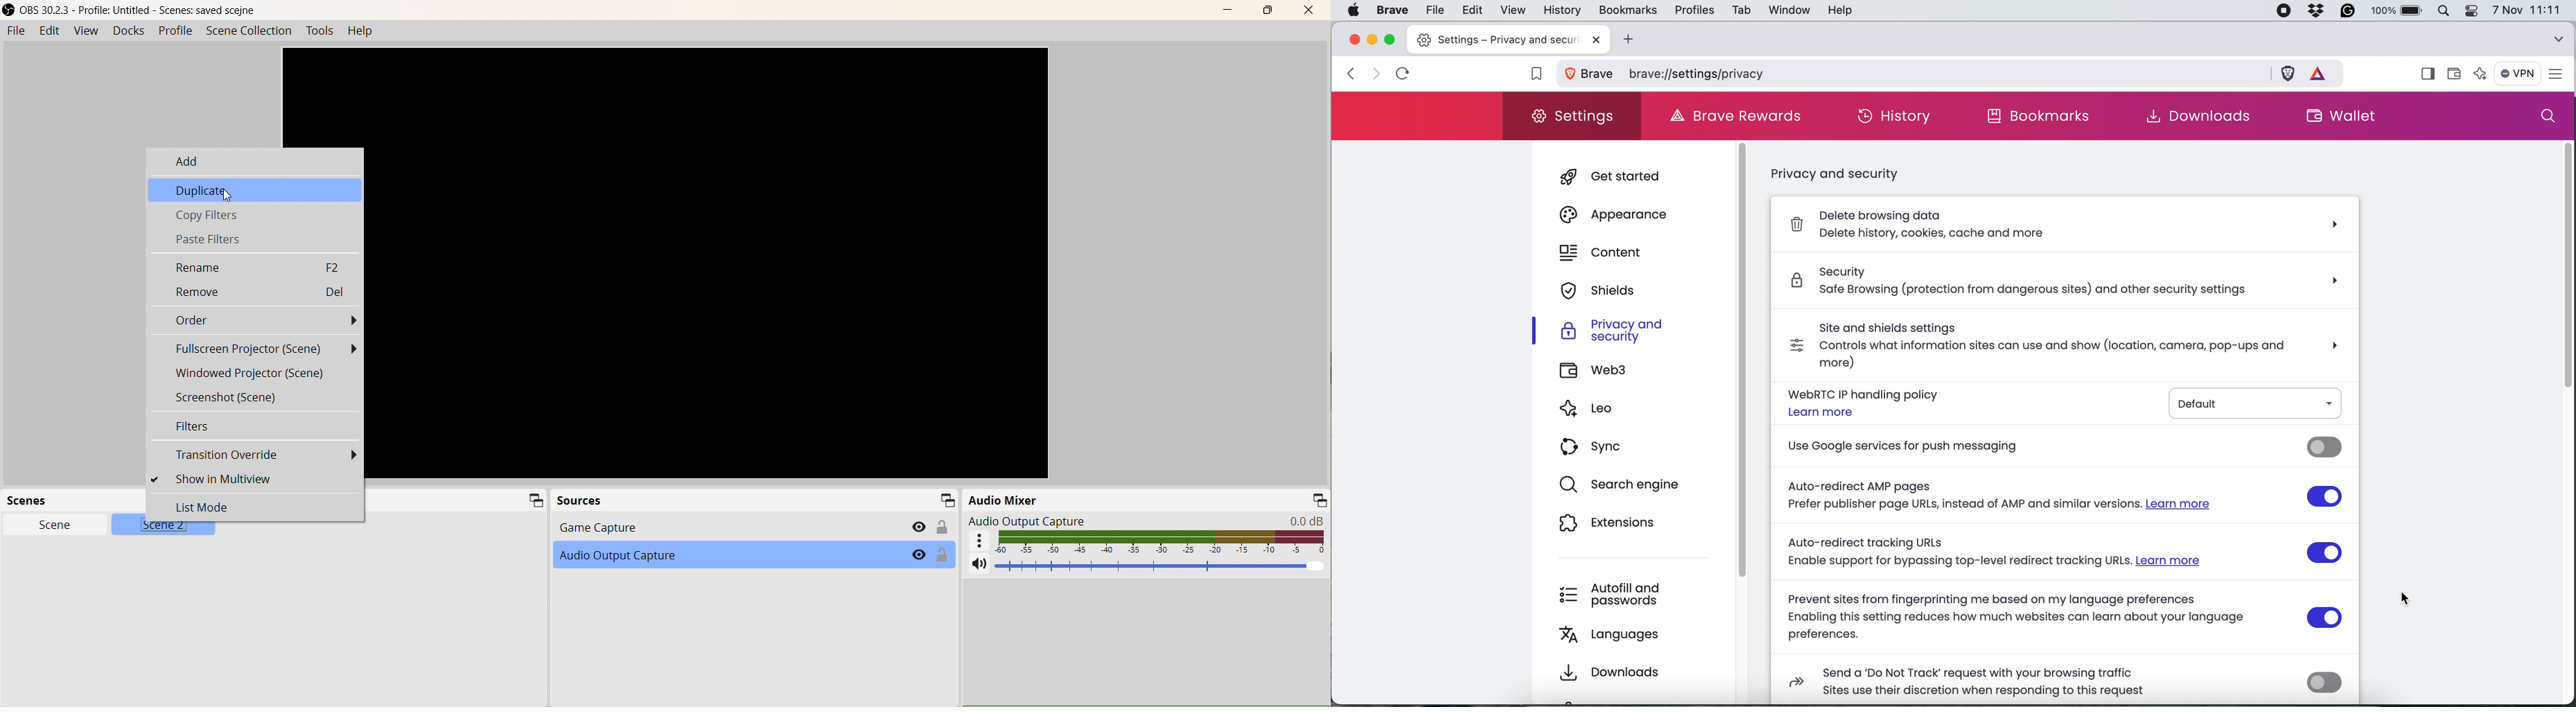  I want to click on Audio Mixer, so click(1004, 499).